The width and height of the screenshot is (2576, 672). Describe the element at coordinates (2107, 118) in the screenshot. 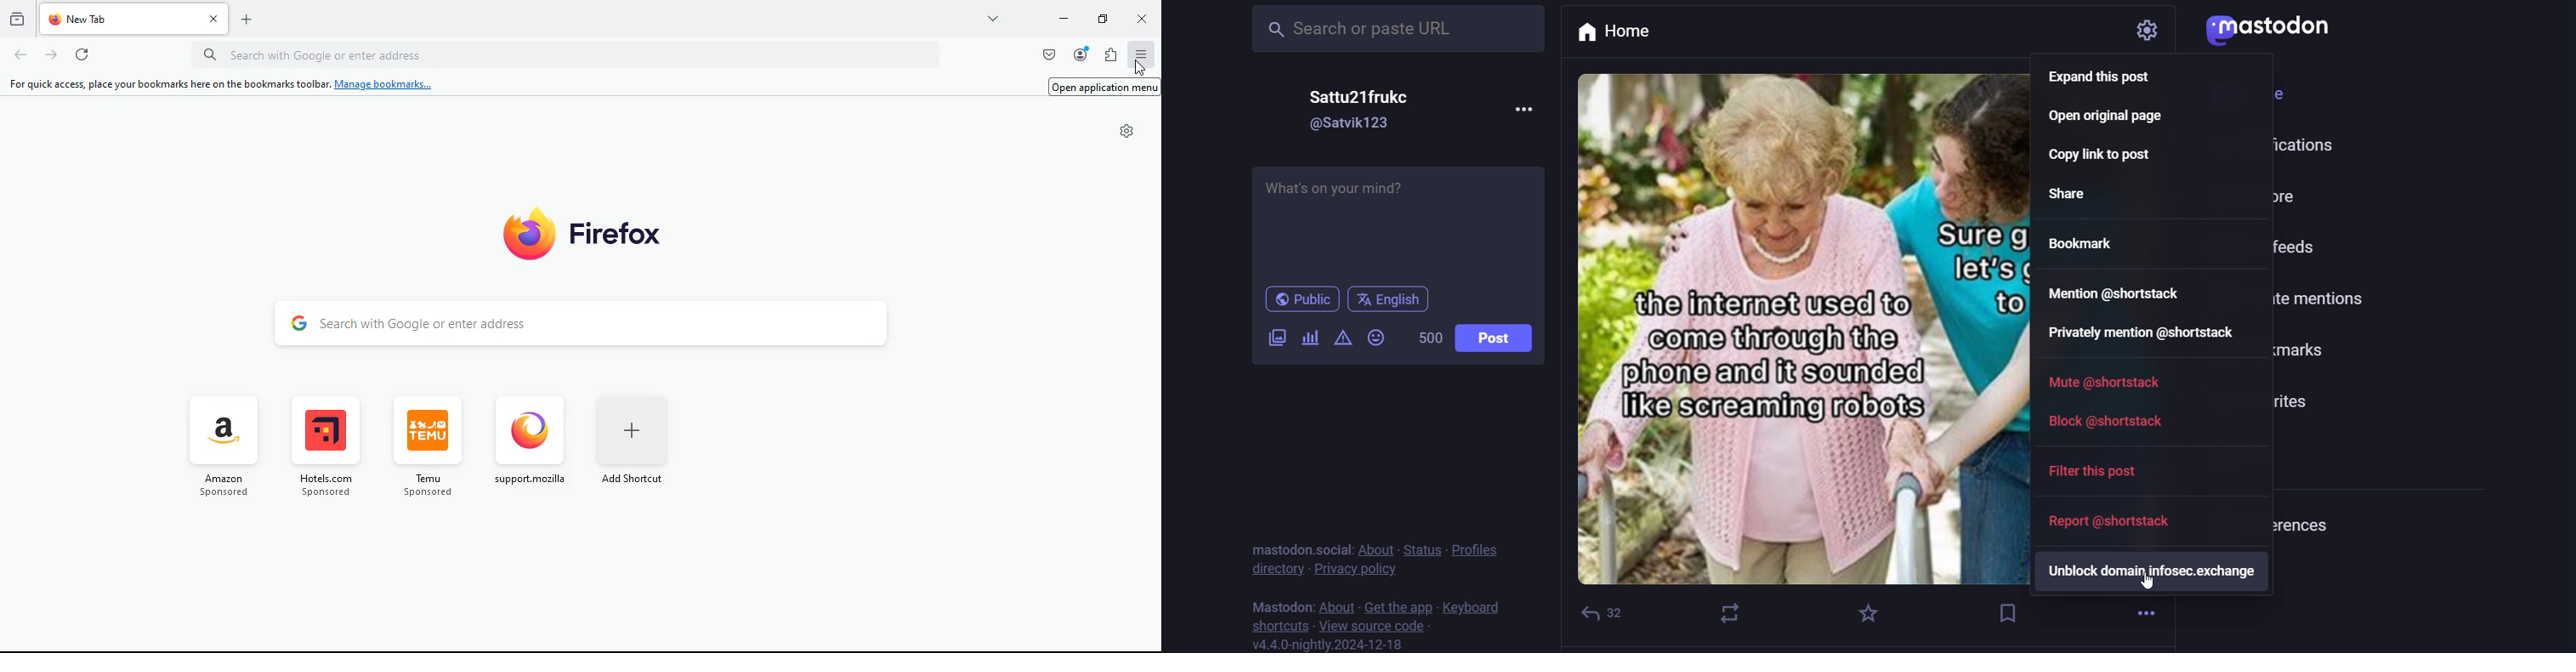

I see `open original page` at that location.